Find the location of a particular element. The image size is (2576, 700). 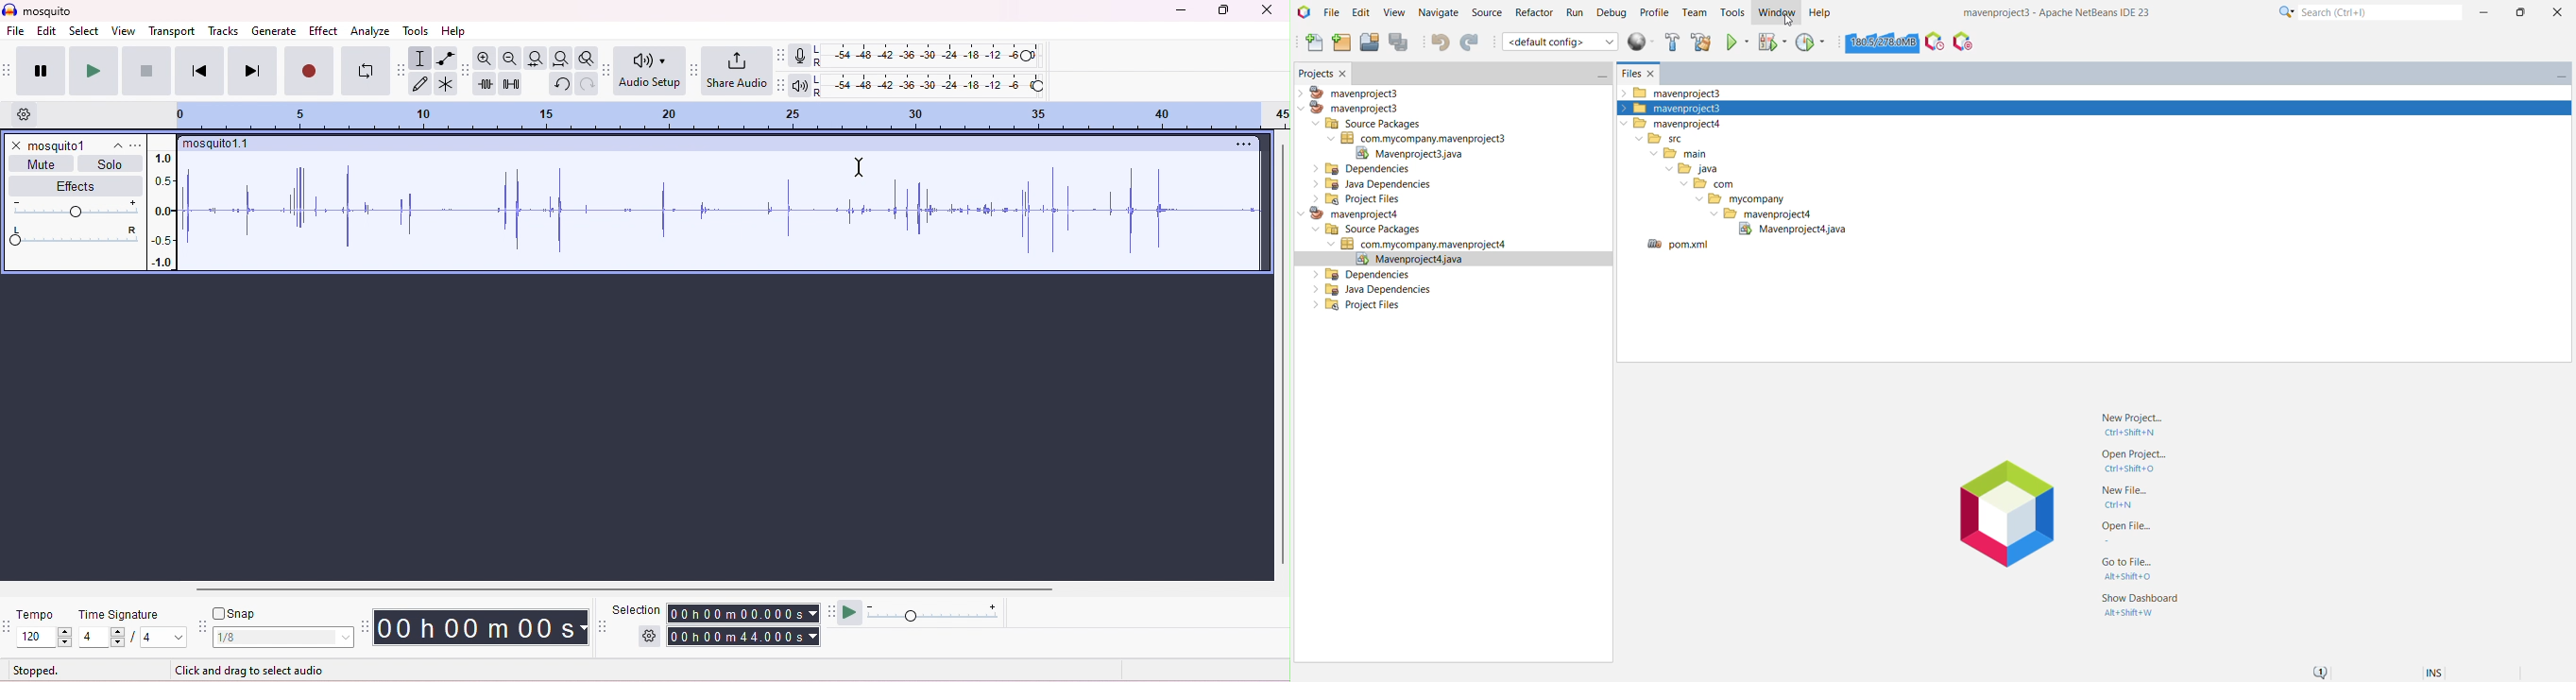

effects is located at coordinates (77, 185).